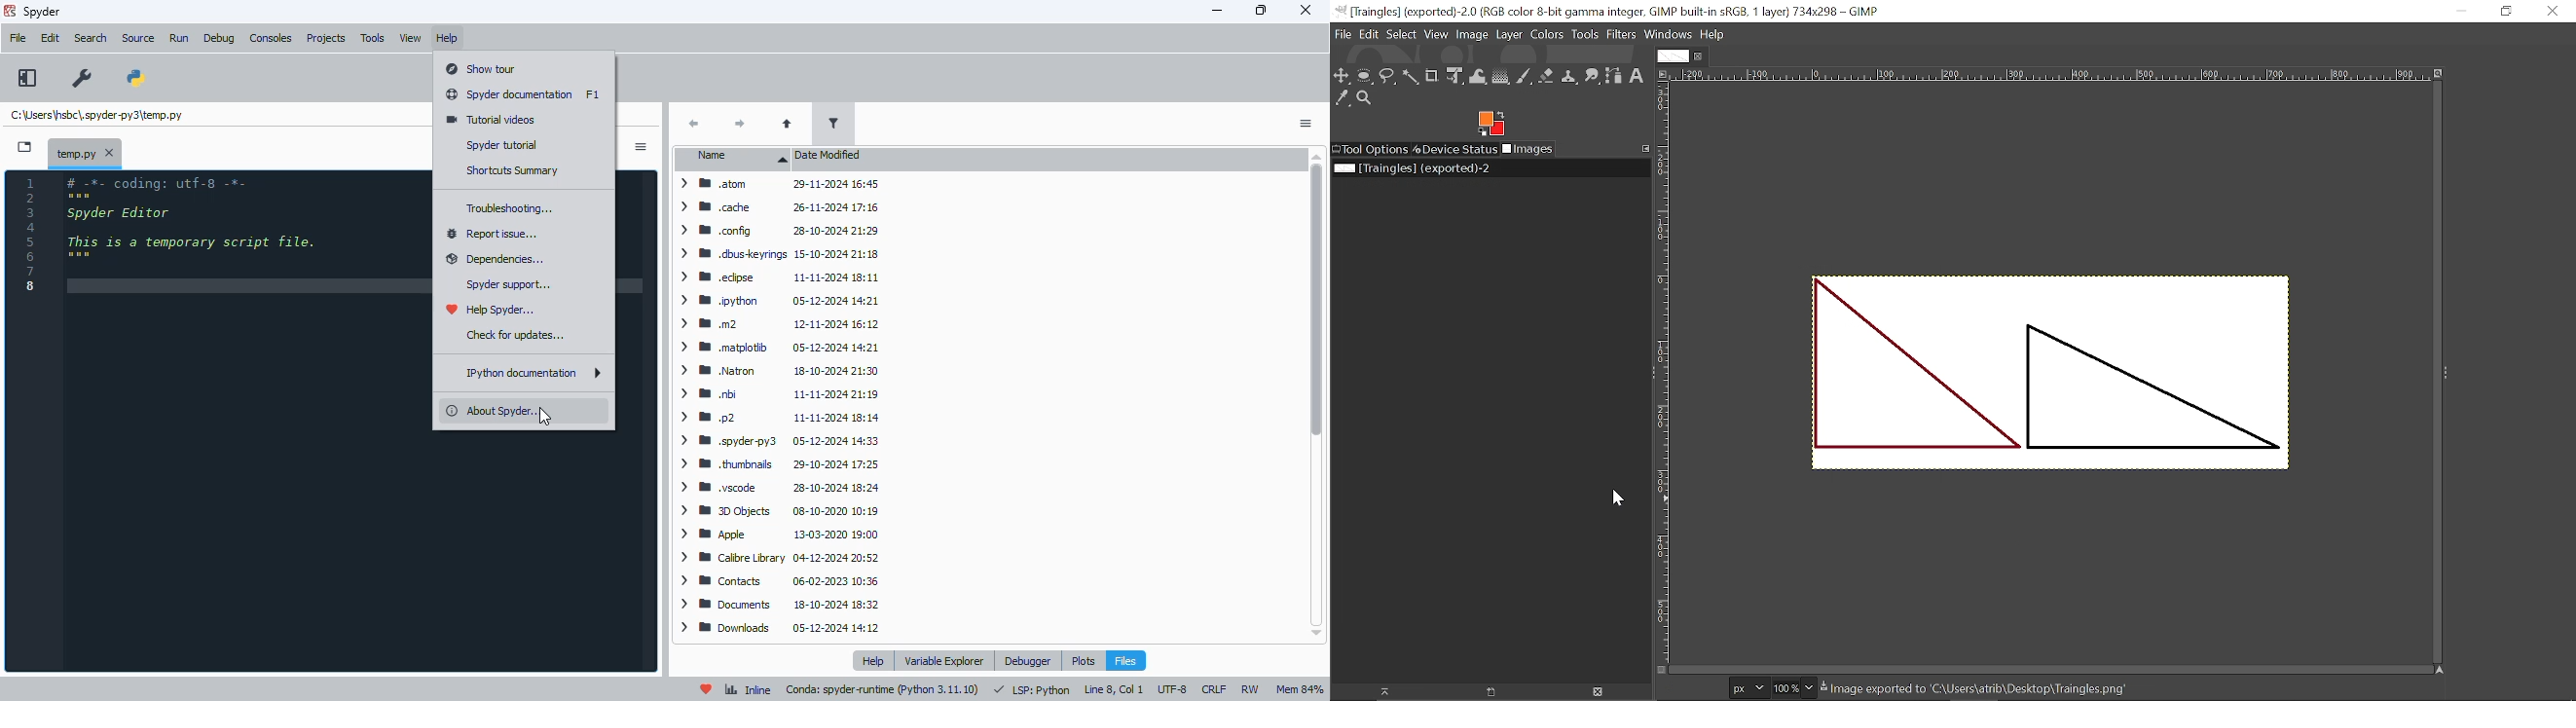 The width and height of the screenshot is (2576, 728). Describe the element at coordinates (776, 464) in the screenshot. I see `> WM thumbnails 29-10-2024 17:25` at that location.